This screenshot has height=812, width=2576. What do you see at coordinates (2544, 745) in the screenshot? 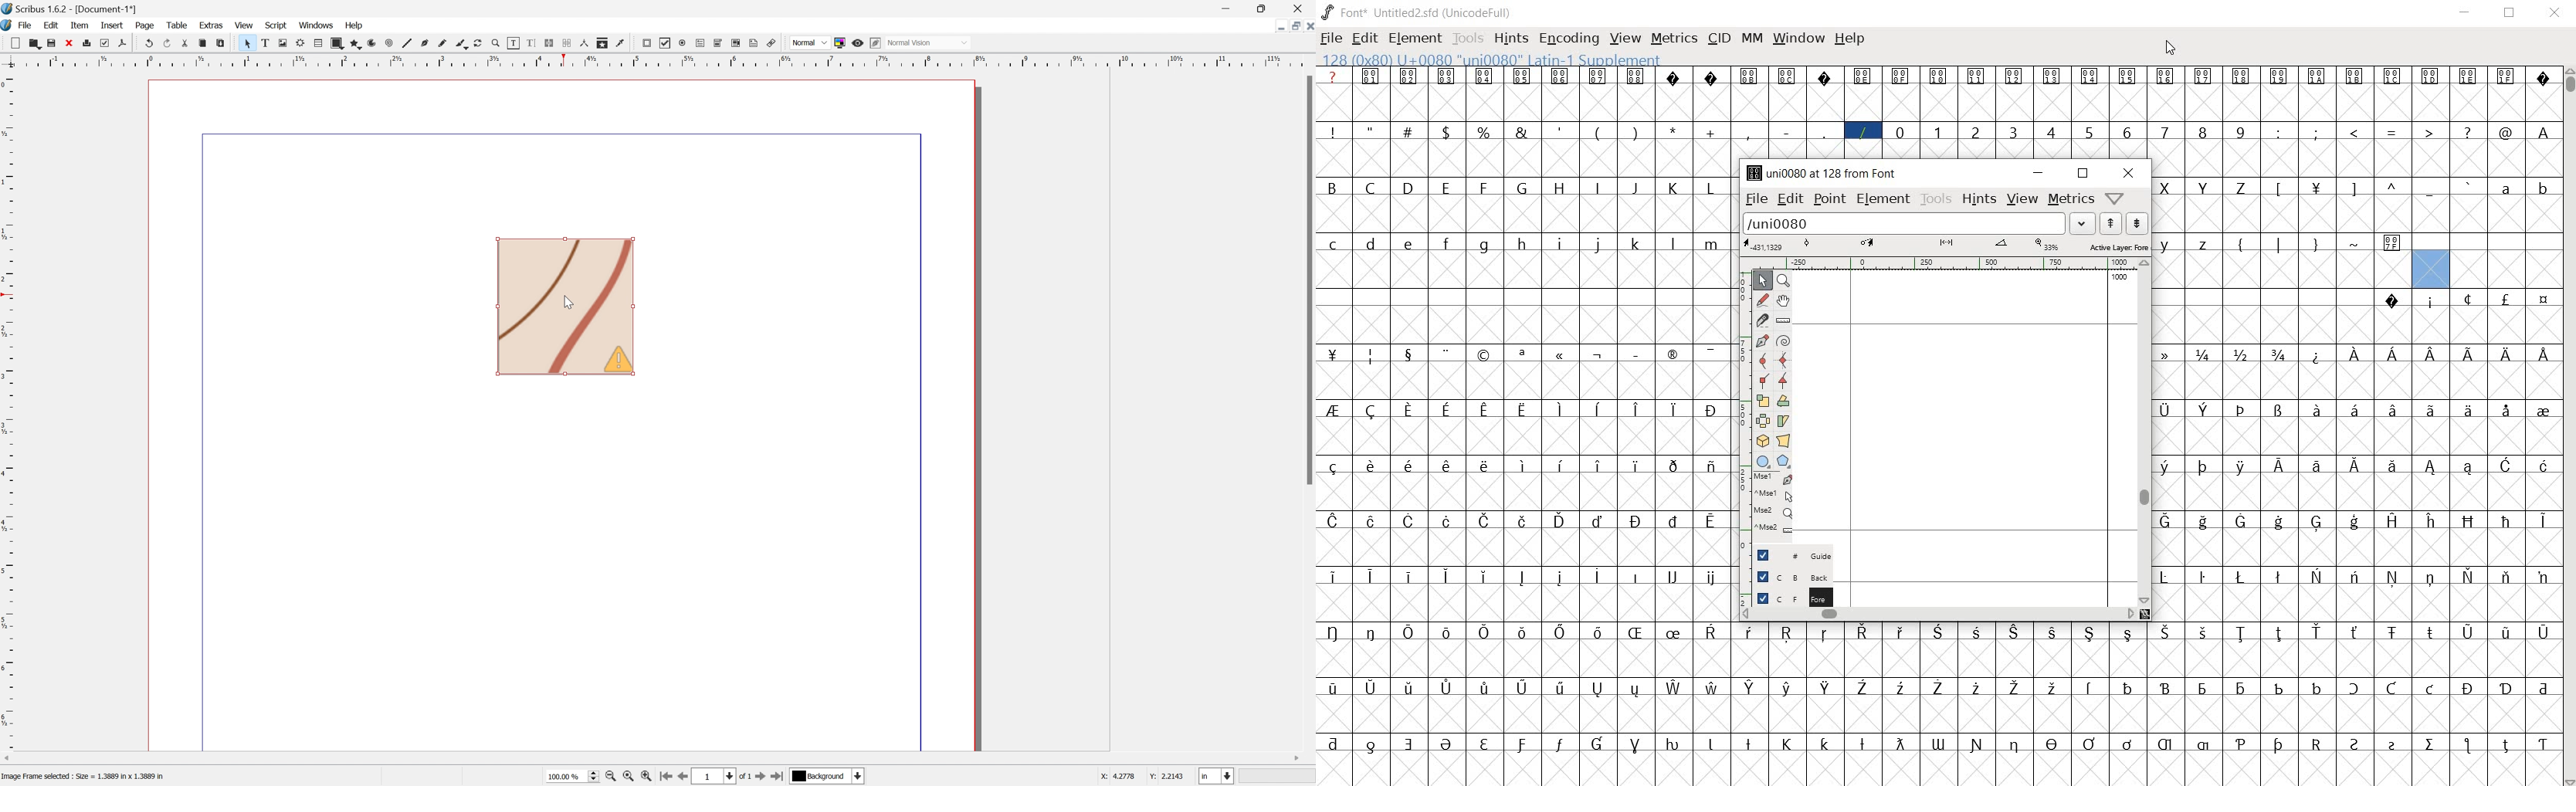
I see `glyph` at bounding box center [2544, 745].